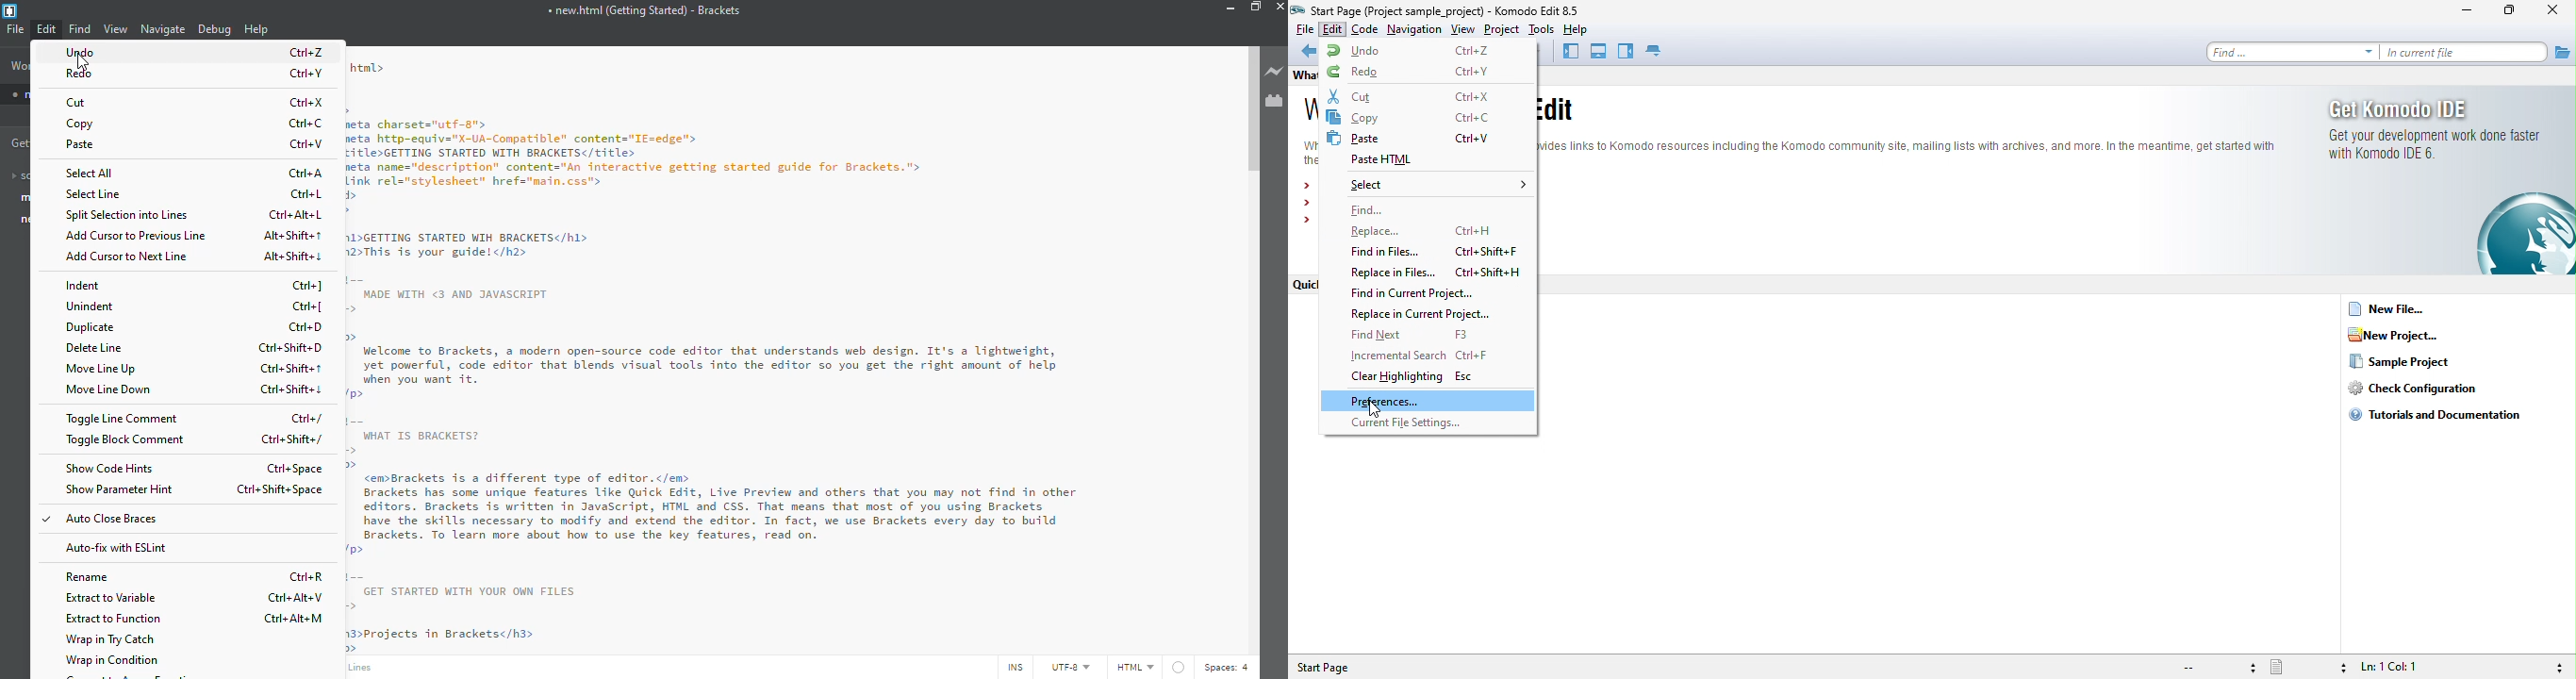  What do you see at coordinates (112, 390) in the screenshot?
I see `move line down` at bounding box center [112, 390].